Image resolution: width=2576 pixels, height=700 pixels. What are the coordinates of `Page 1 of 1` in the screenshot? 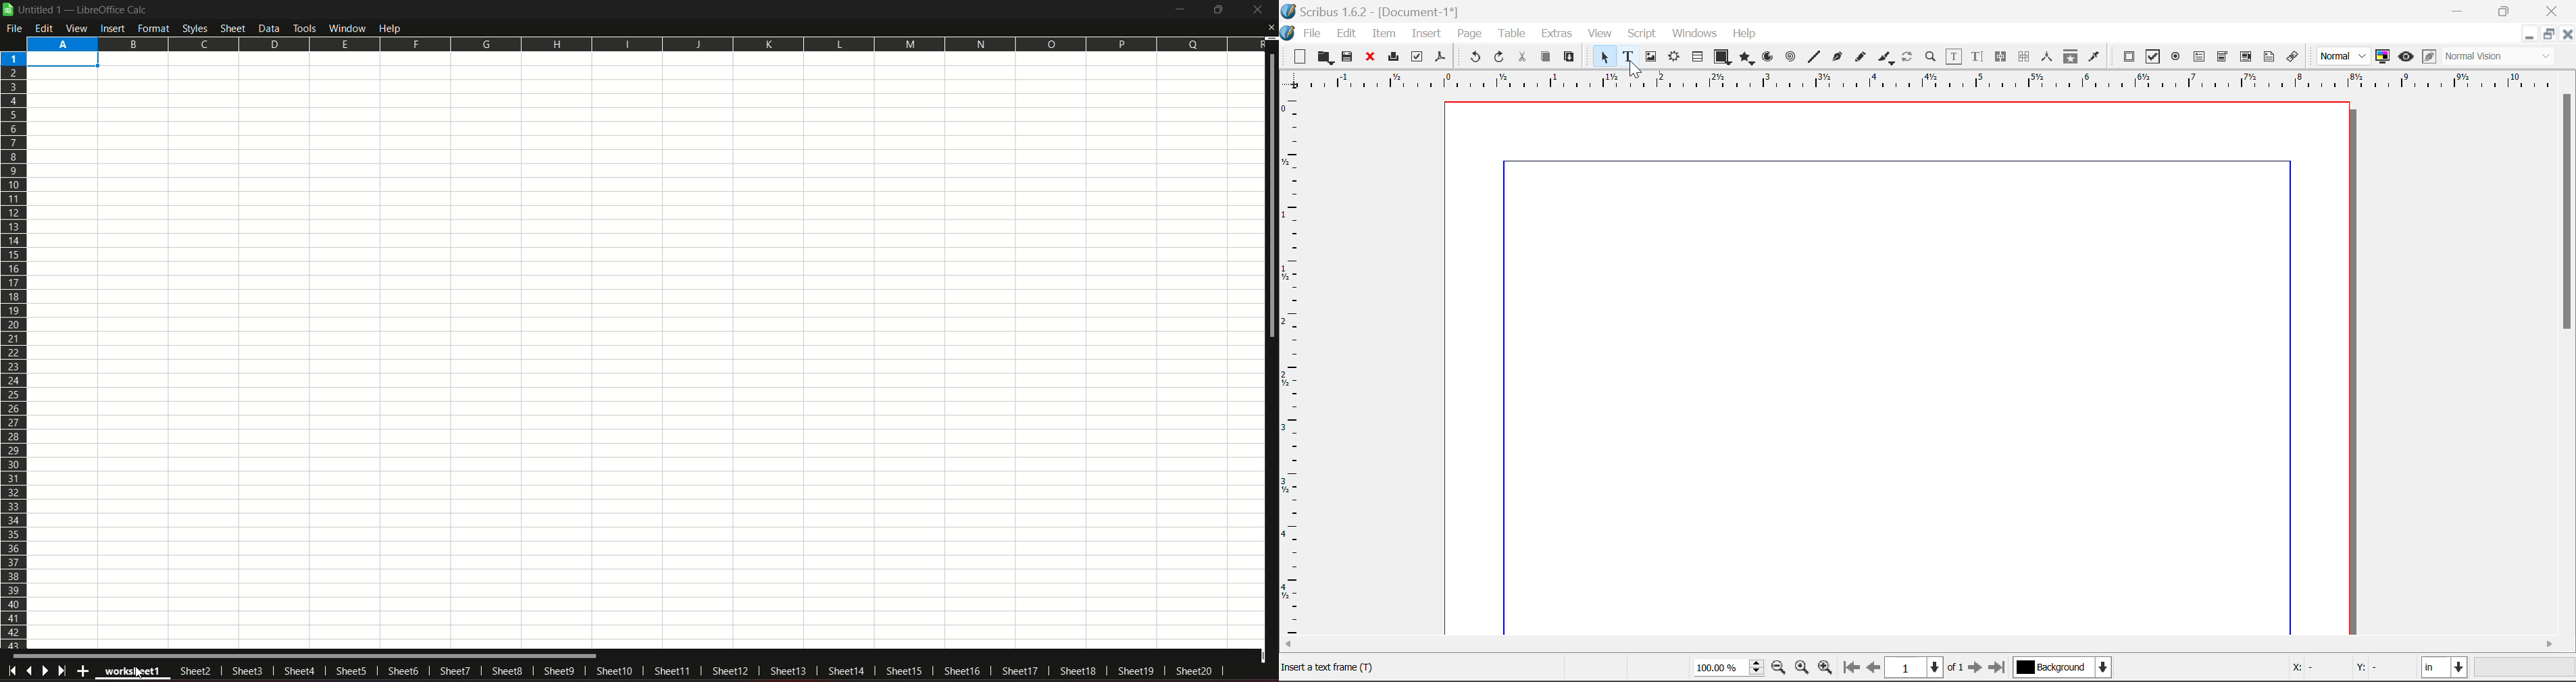 It's located at (1926, 667).